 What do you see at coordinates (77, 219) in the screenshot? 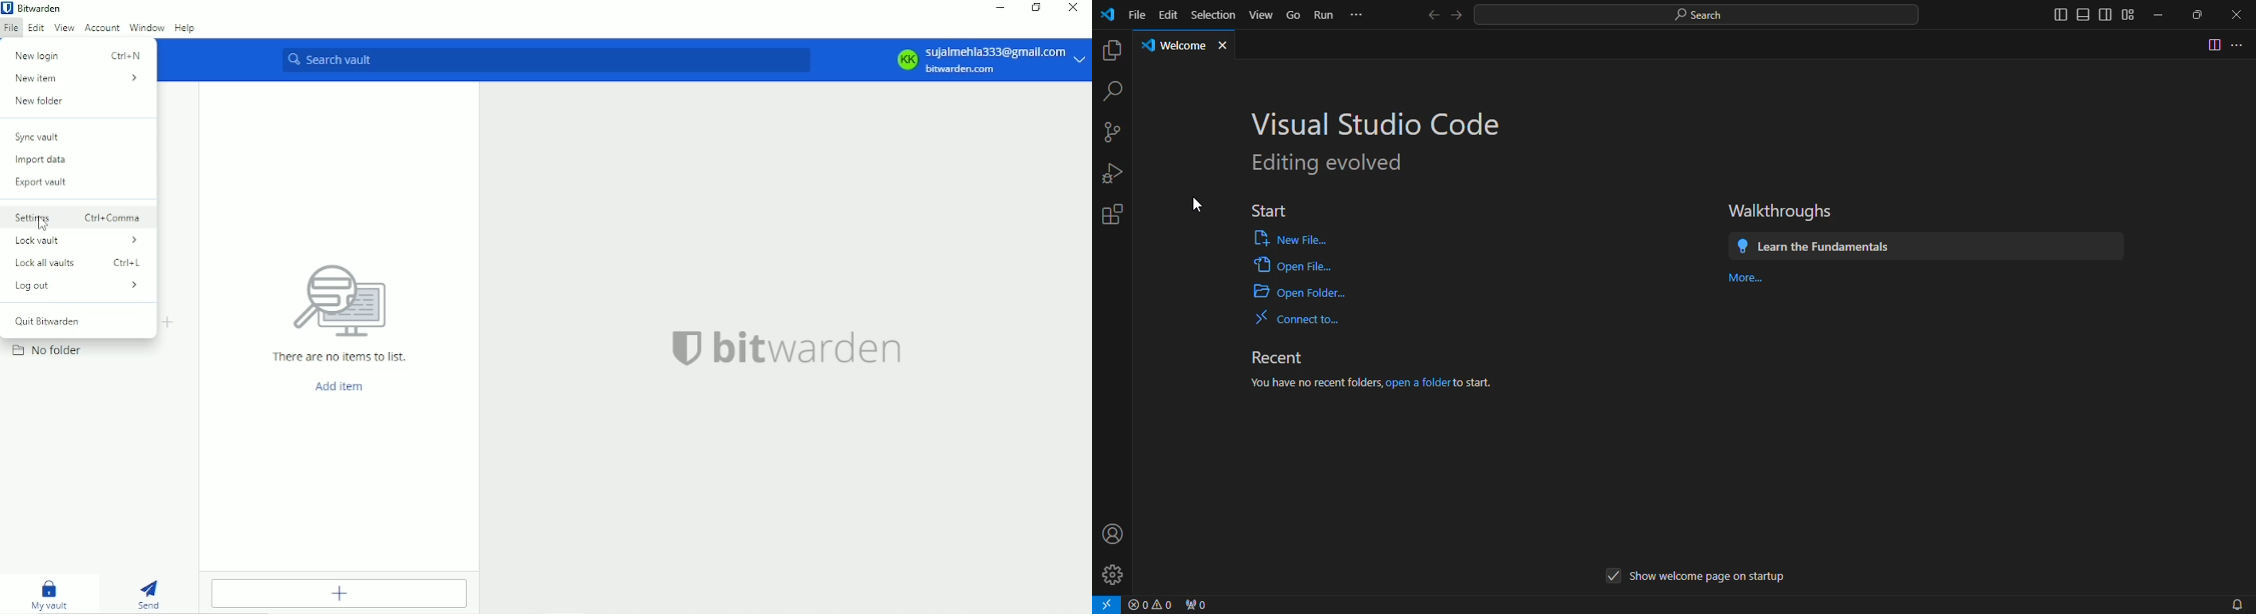
I see `Settings` at bounding box center [77, 219].